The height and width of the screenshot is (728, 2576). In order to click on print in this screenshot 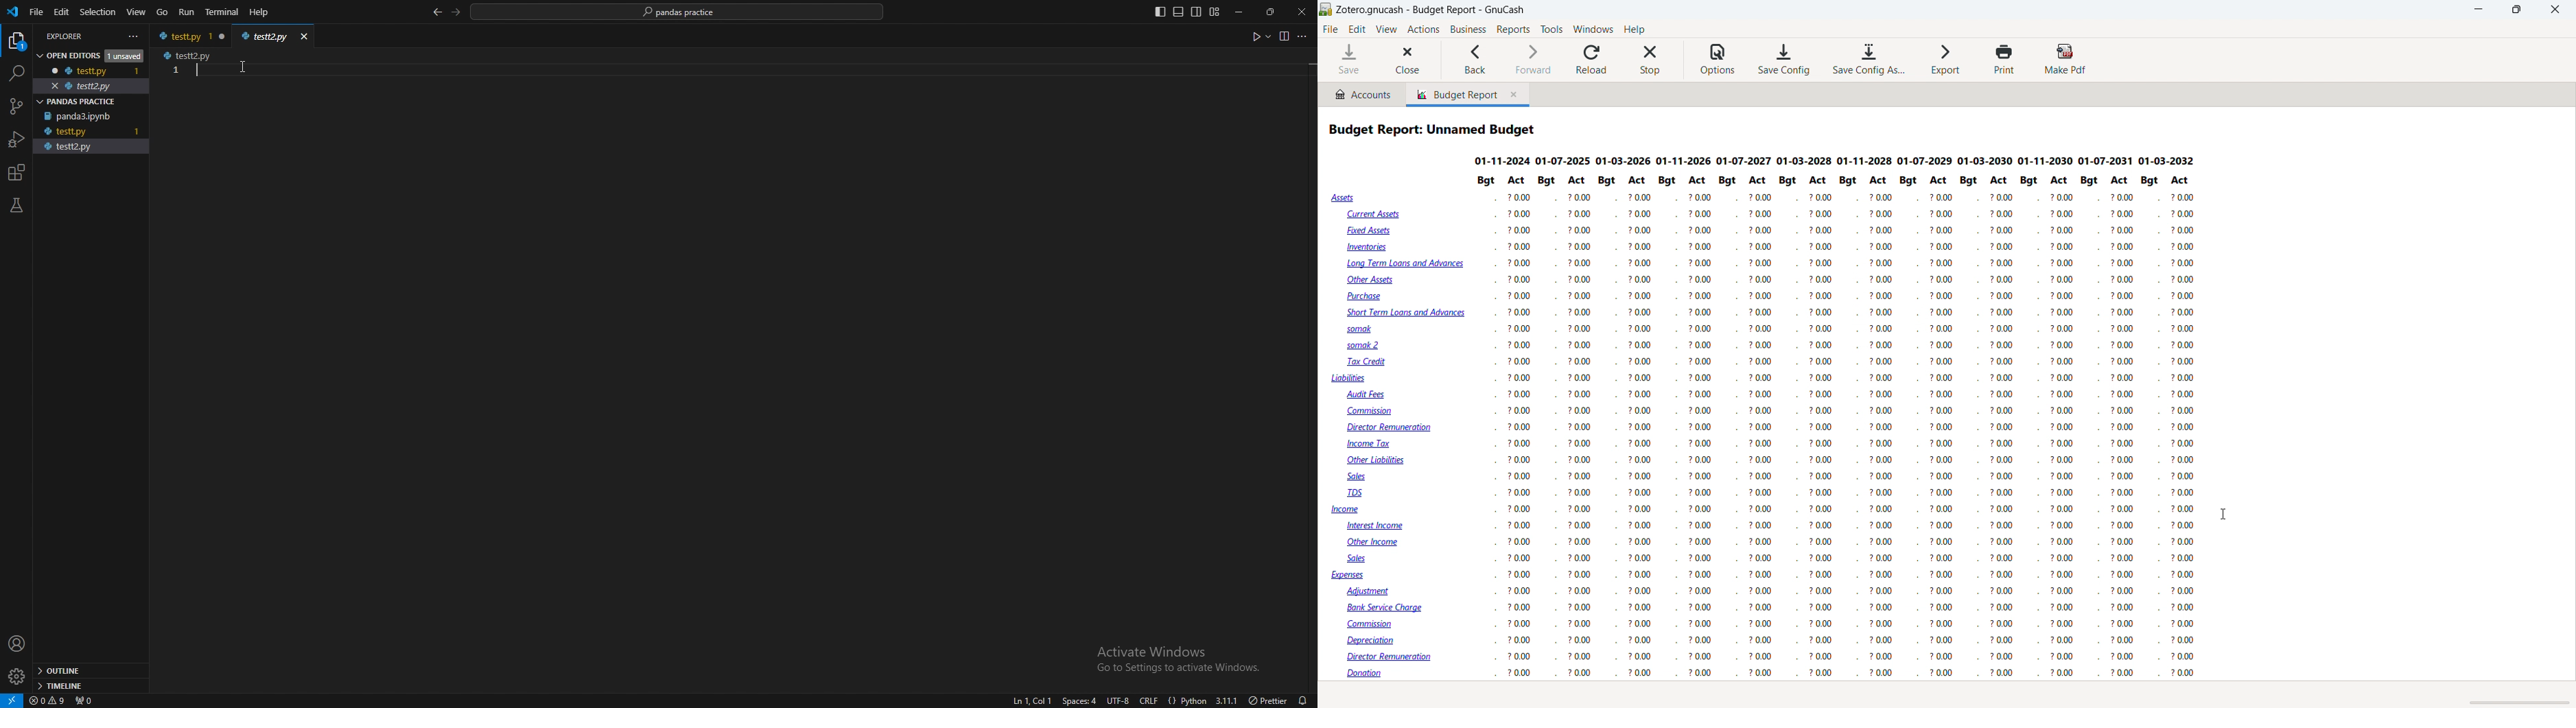, I will do `click(2005, 59)`.